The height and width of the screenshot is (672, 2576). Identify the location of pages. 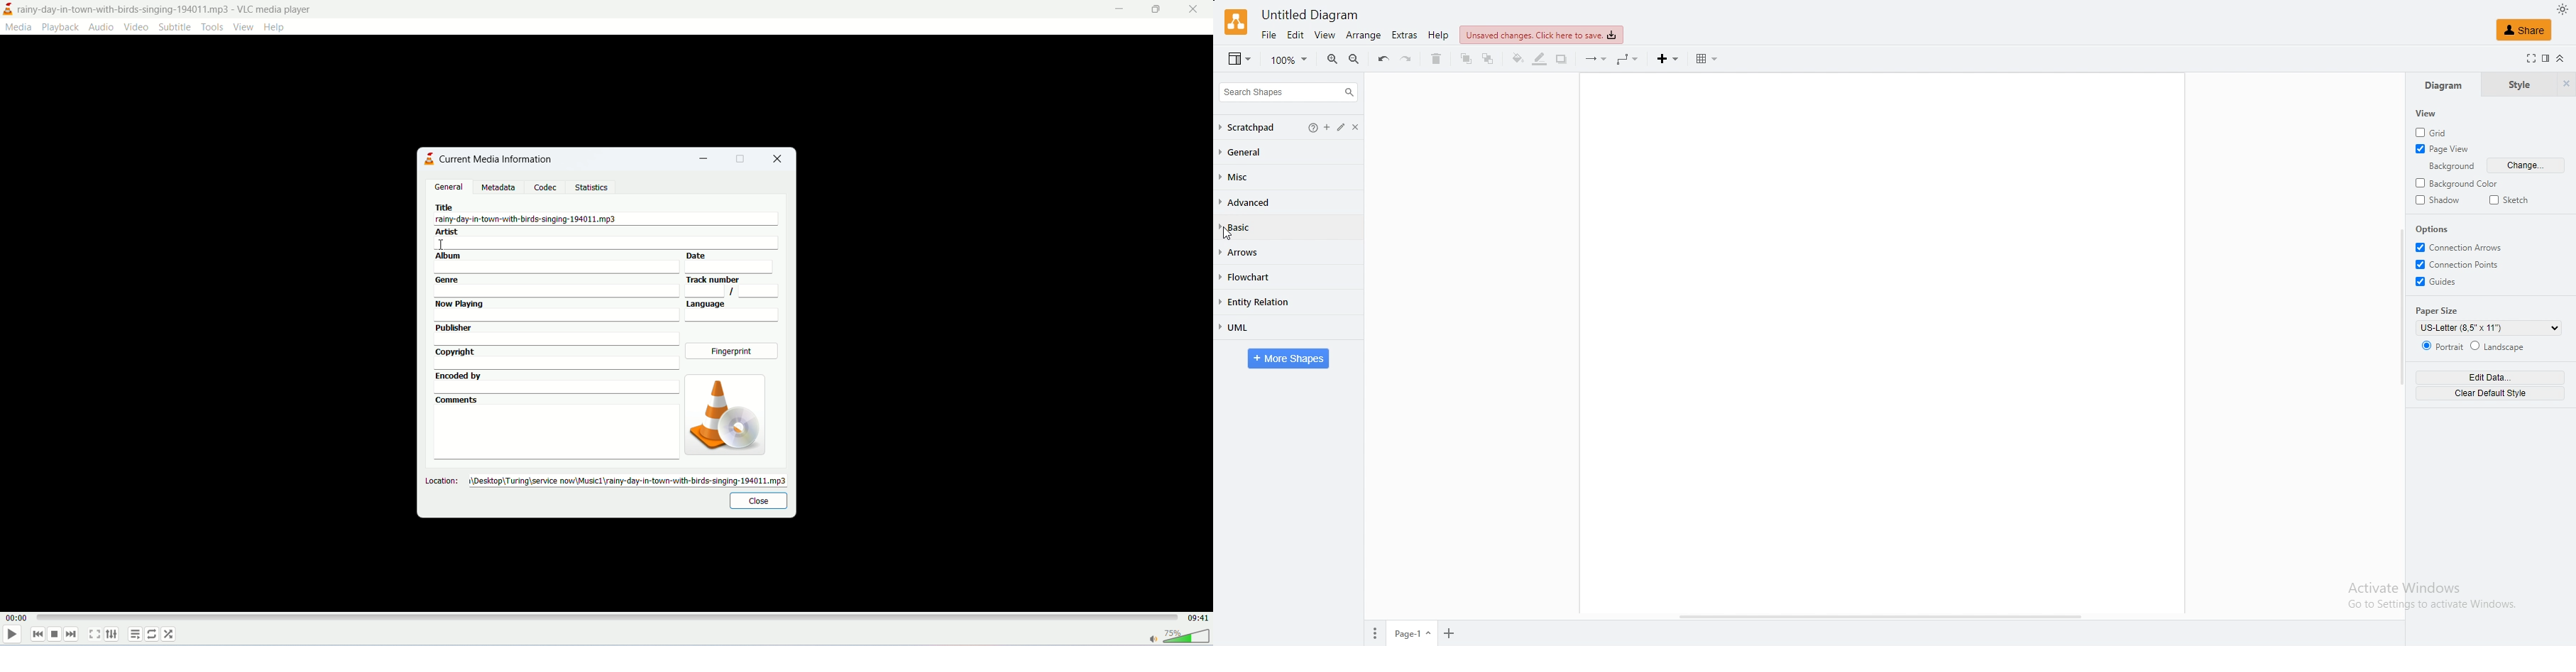
(1374, 633).